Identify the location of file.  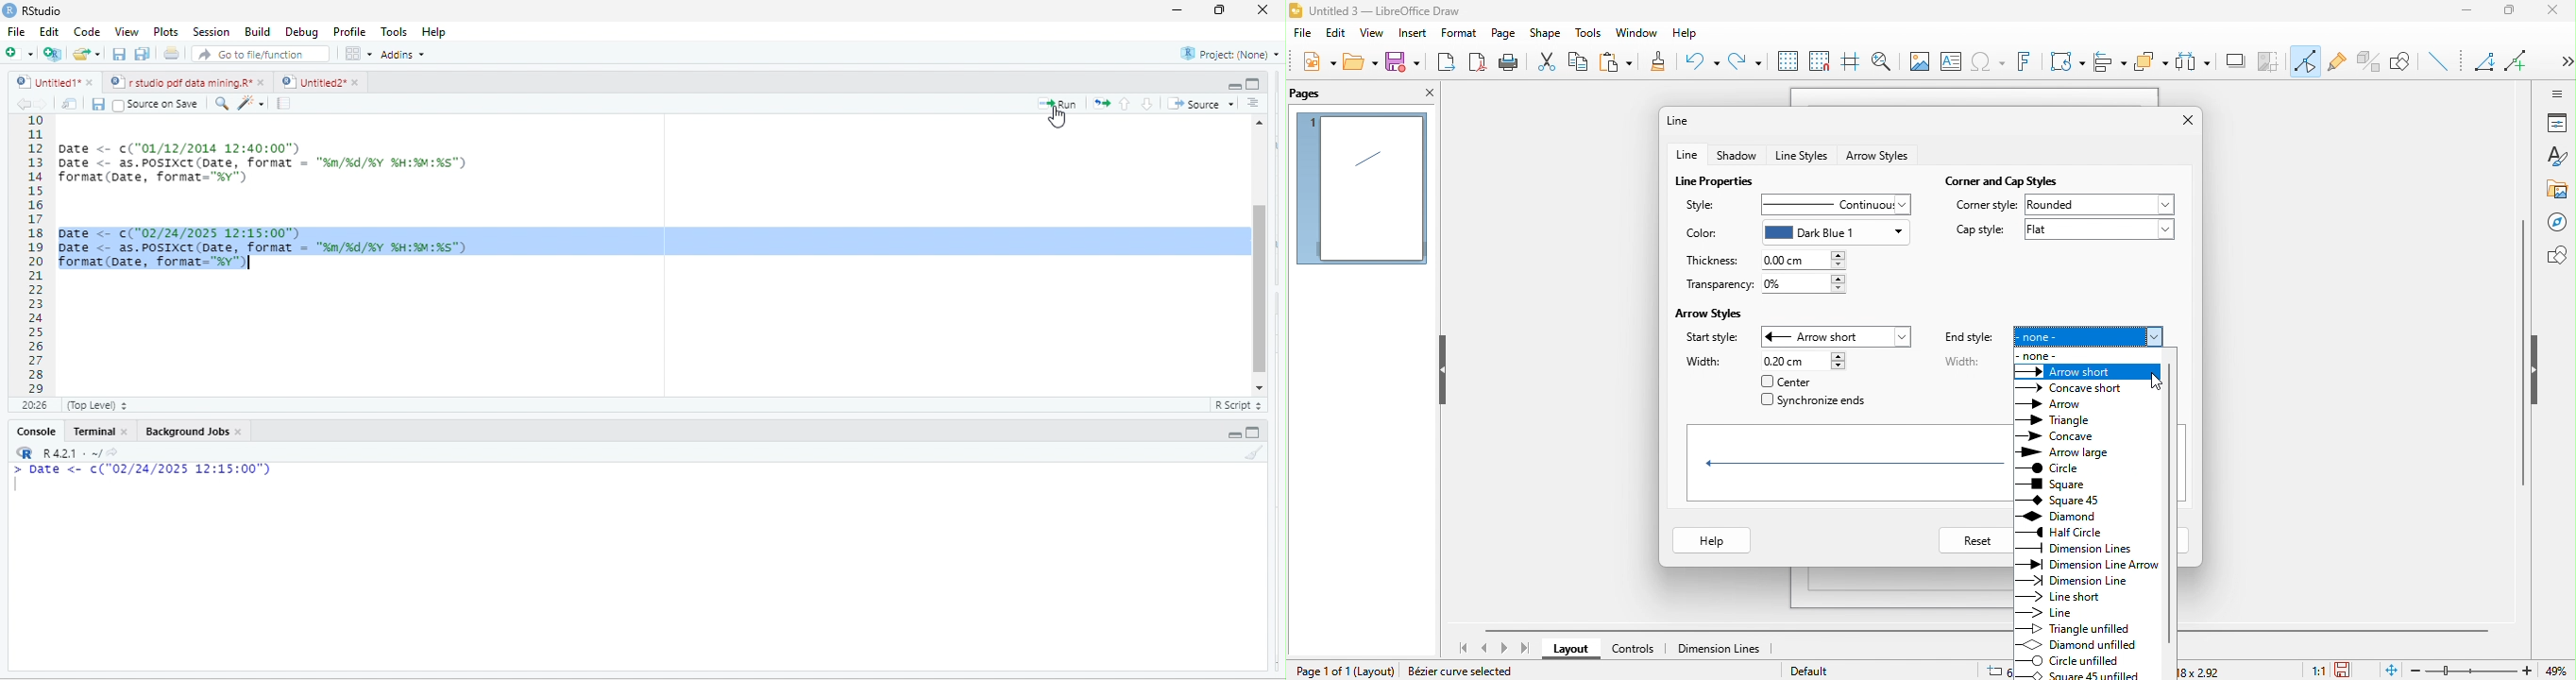
(1306, 36).